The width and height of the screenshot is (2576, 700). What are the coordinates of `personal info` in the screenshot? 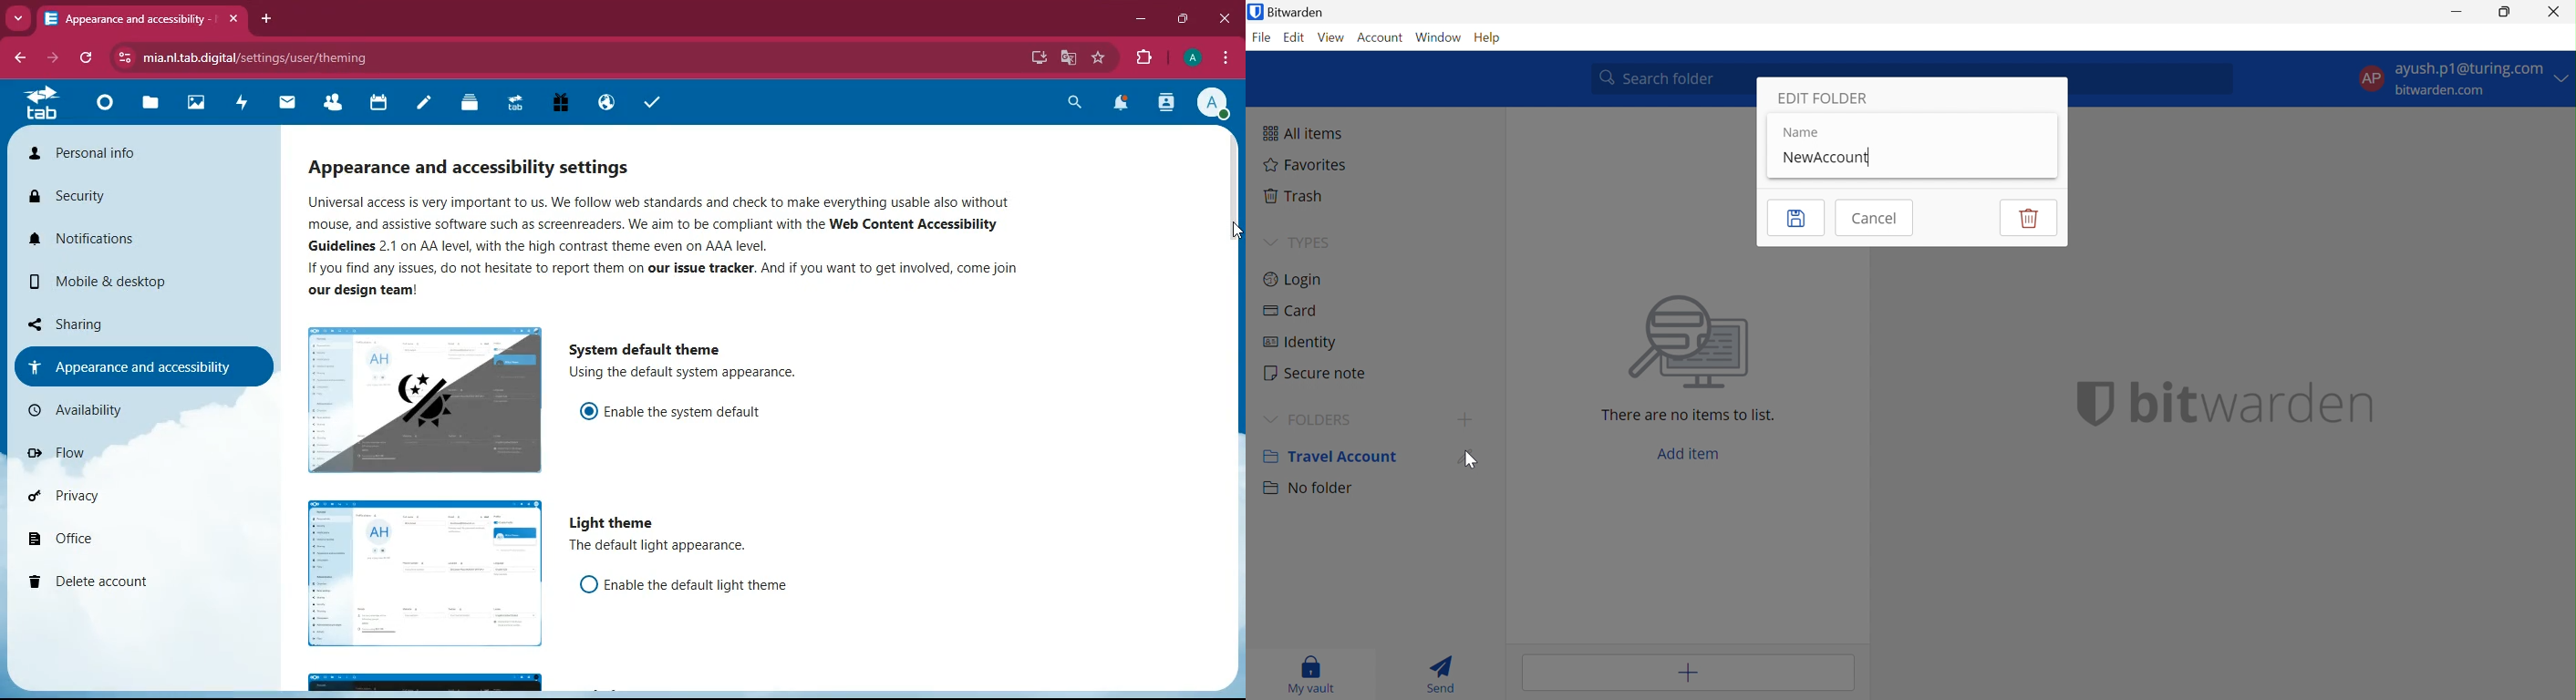 It's located at (125, 155).